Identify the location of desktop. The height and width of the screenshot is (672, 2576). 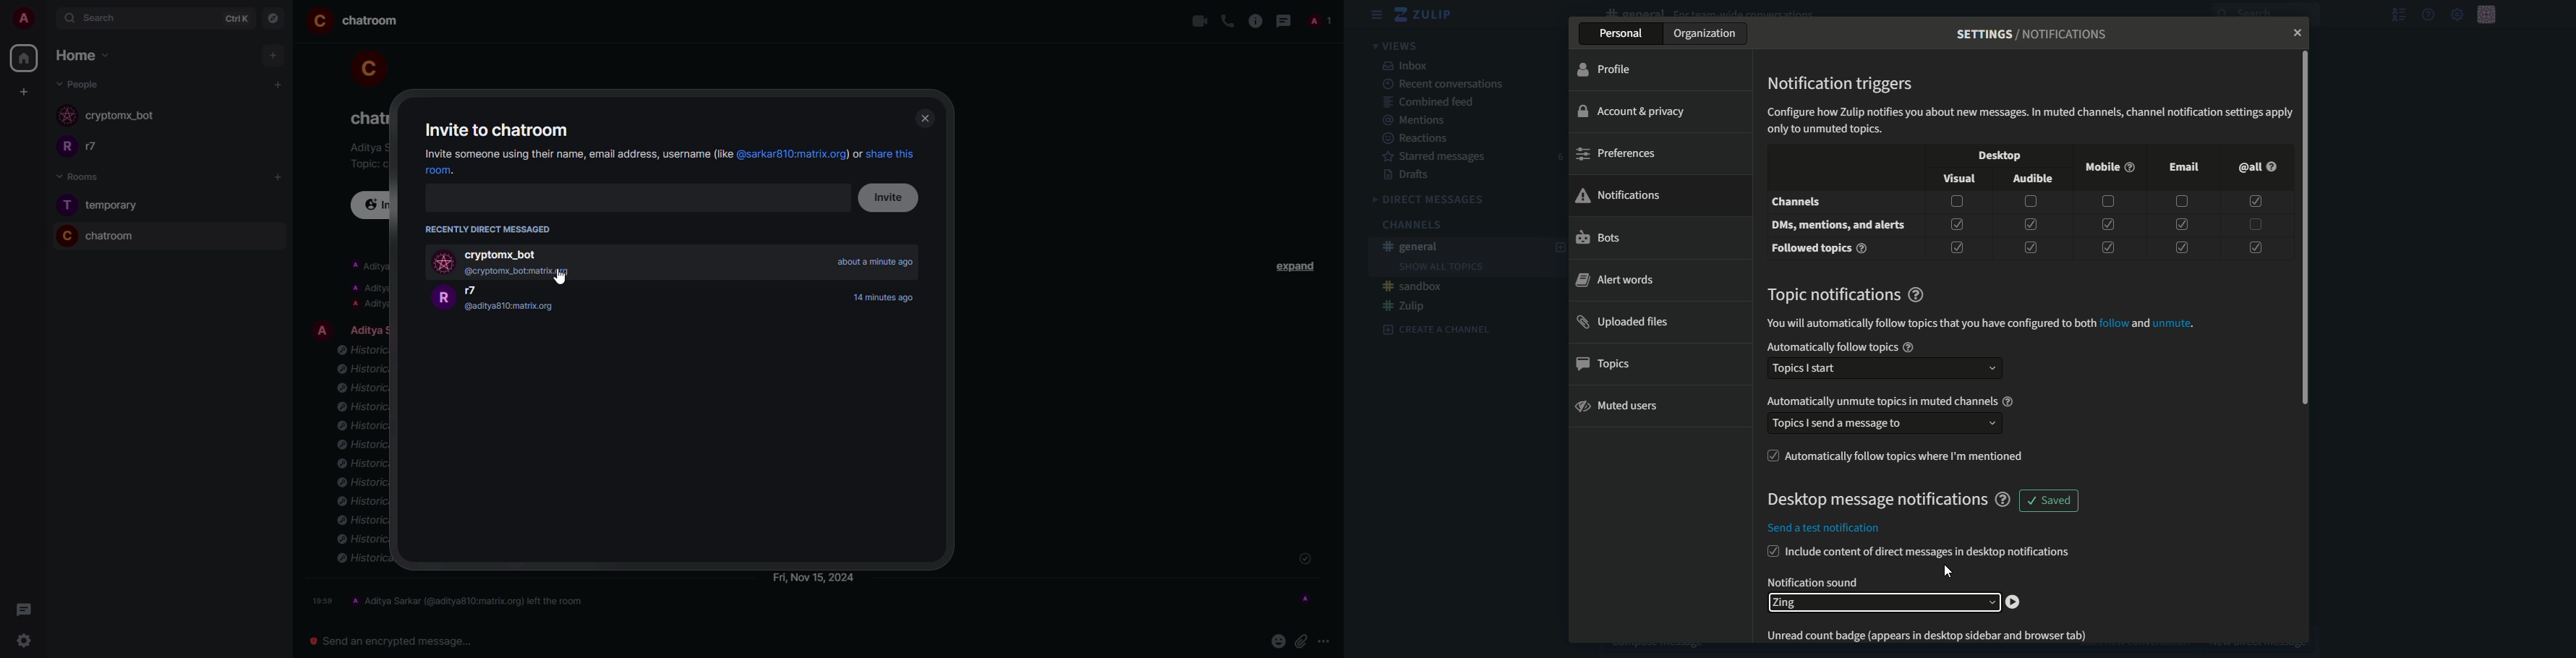
(1997, 157).